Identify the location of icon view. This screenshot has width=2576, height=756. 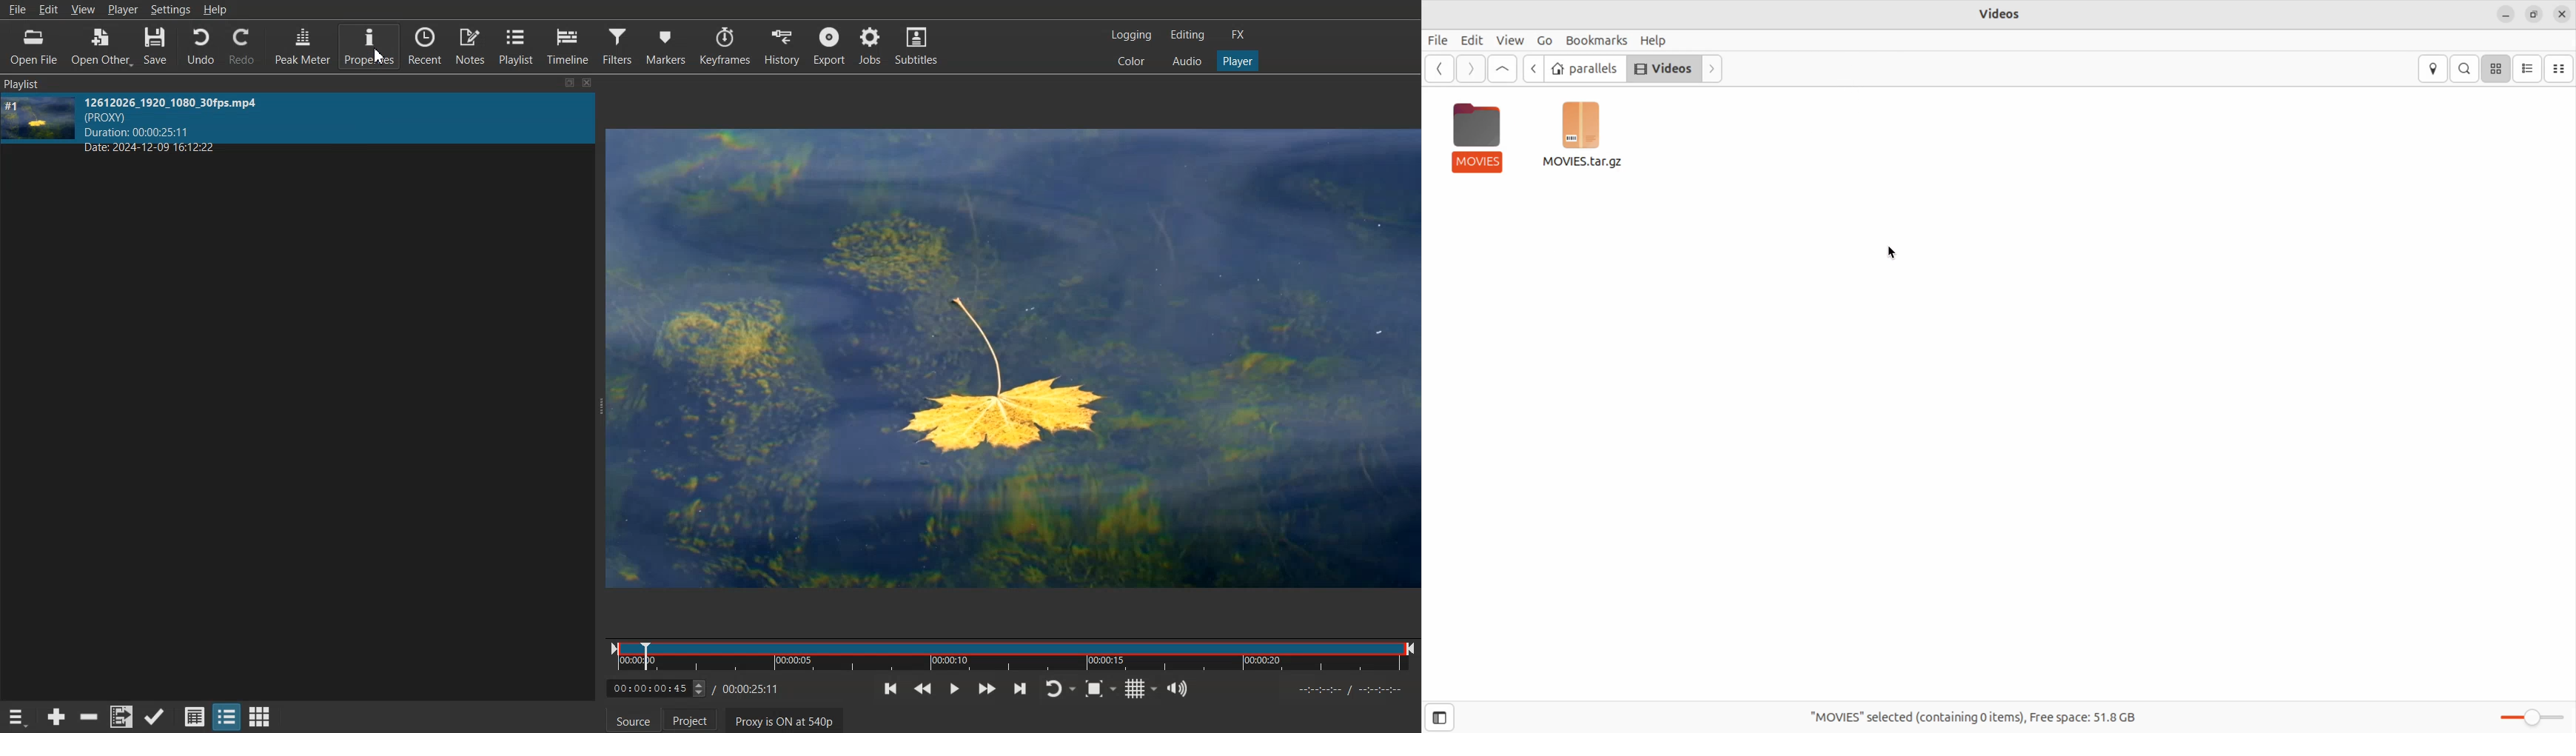
(2496, 69).